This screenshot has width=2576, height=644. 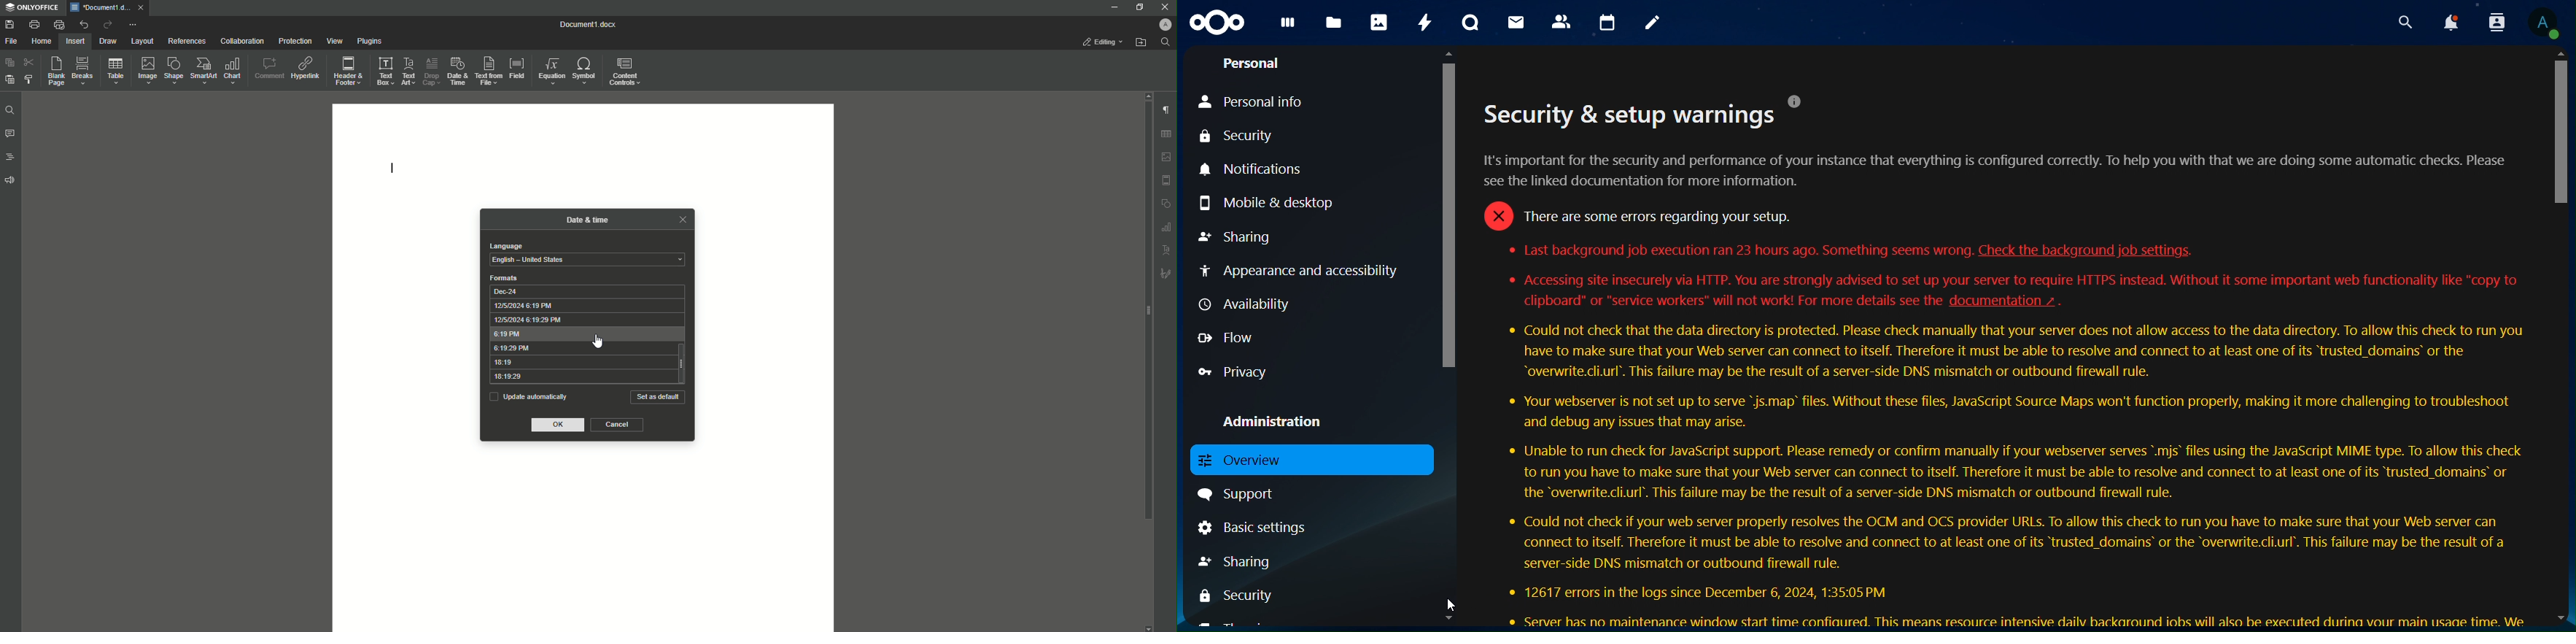 I want to click on Document1.docx, so click(x=589, y=25).